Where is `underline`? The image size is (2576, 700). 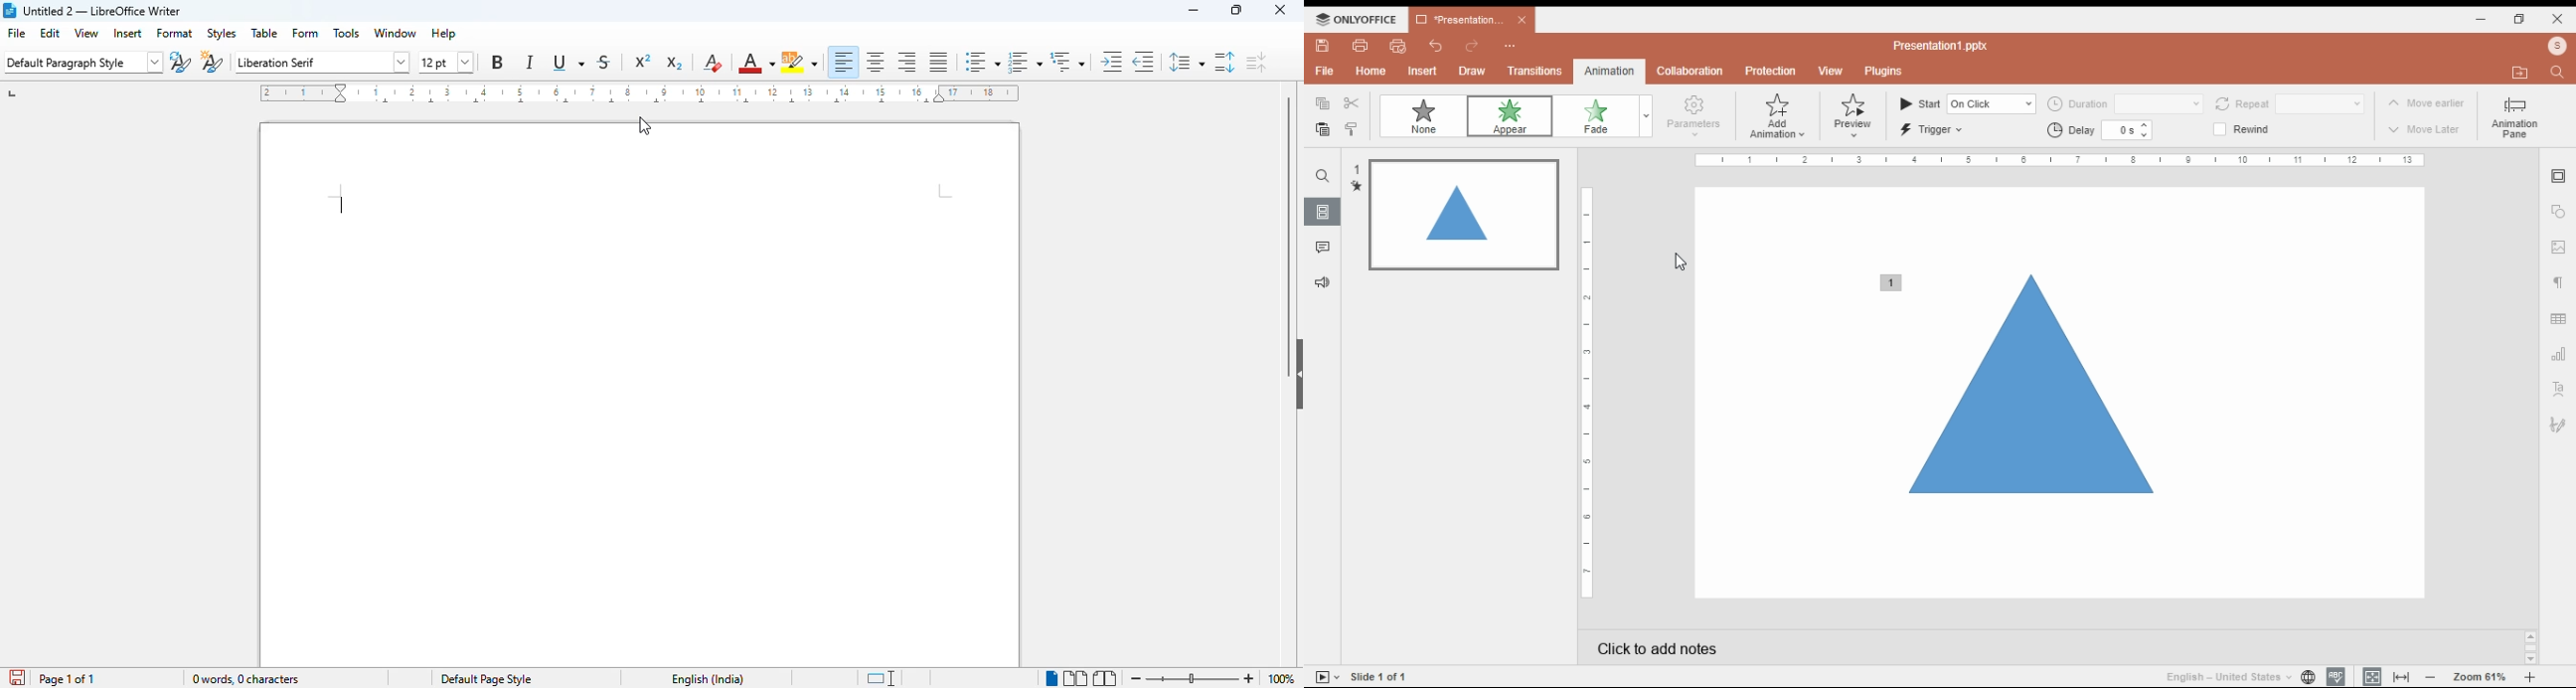 underline is located at coordinates (569, 64).